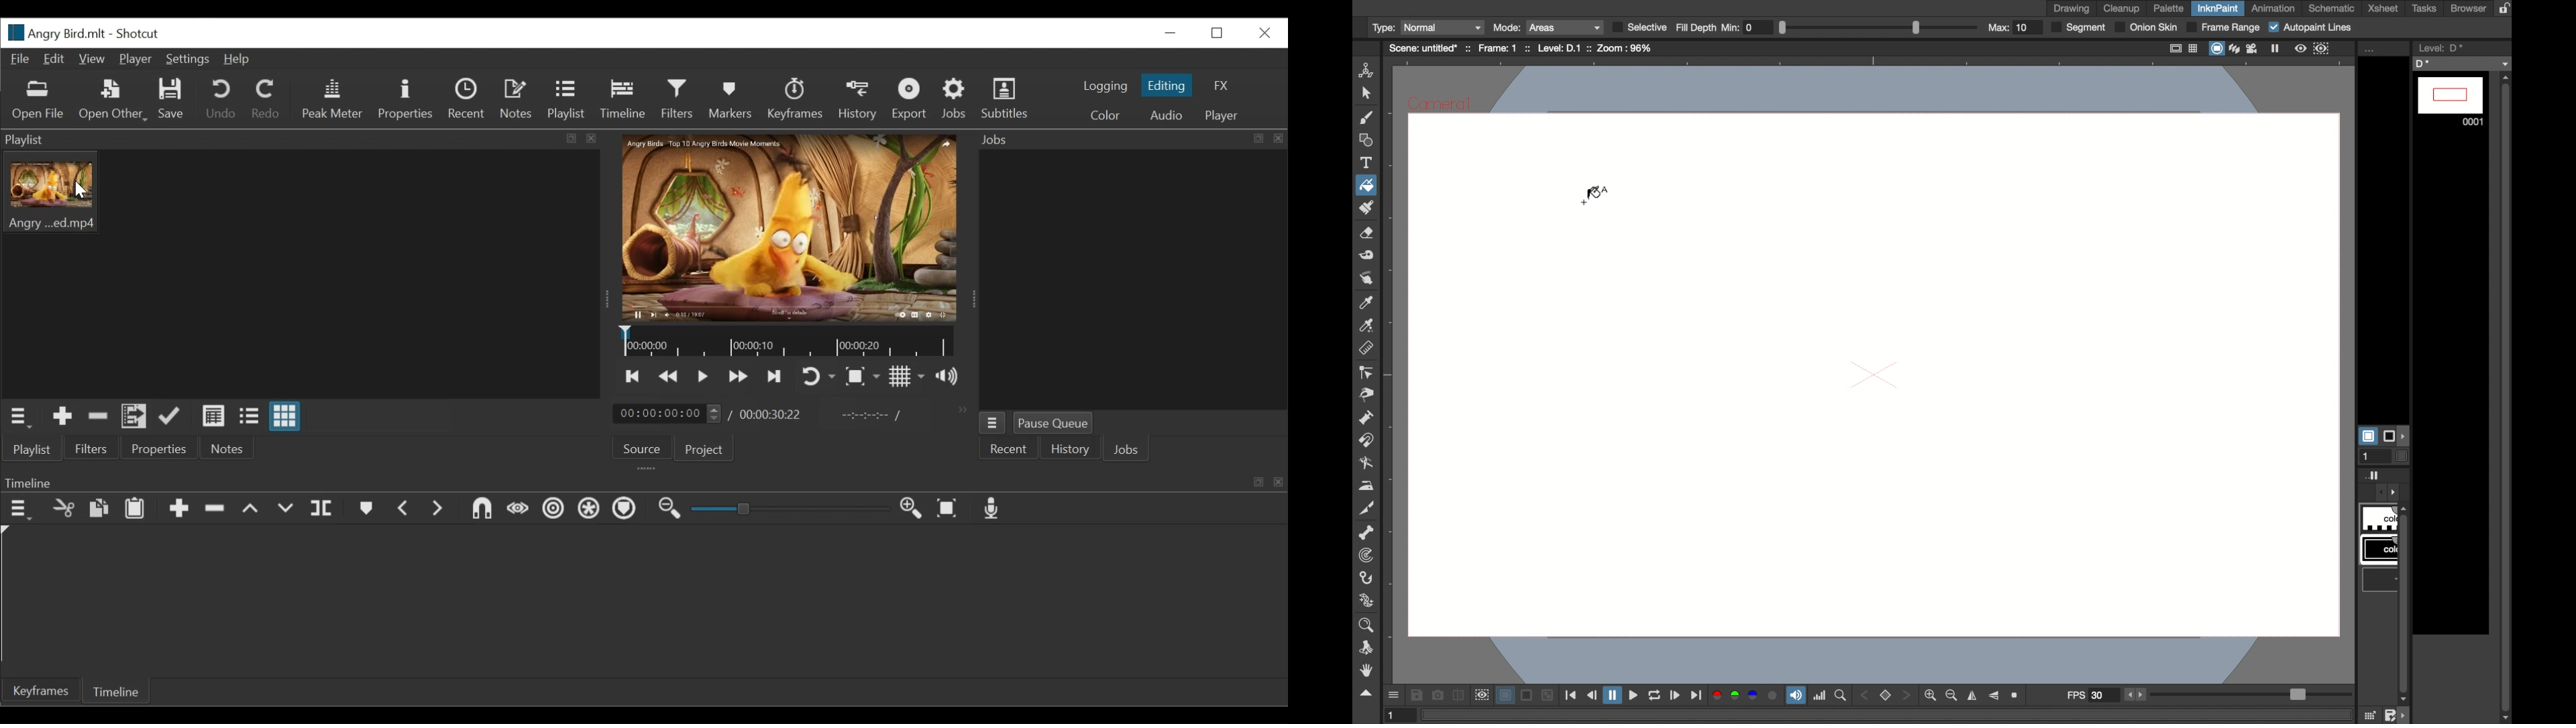 The height and width of the screenshot is (728, 2576). What do you see at coordinates (945, 375) in the screenshot?
I see `Show volume control` at bounding box center [945, 375].